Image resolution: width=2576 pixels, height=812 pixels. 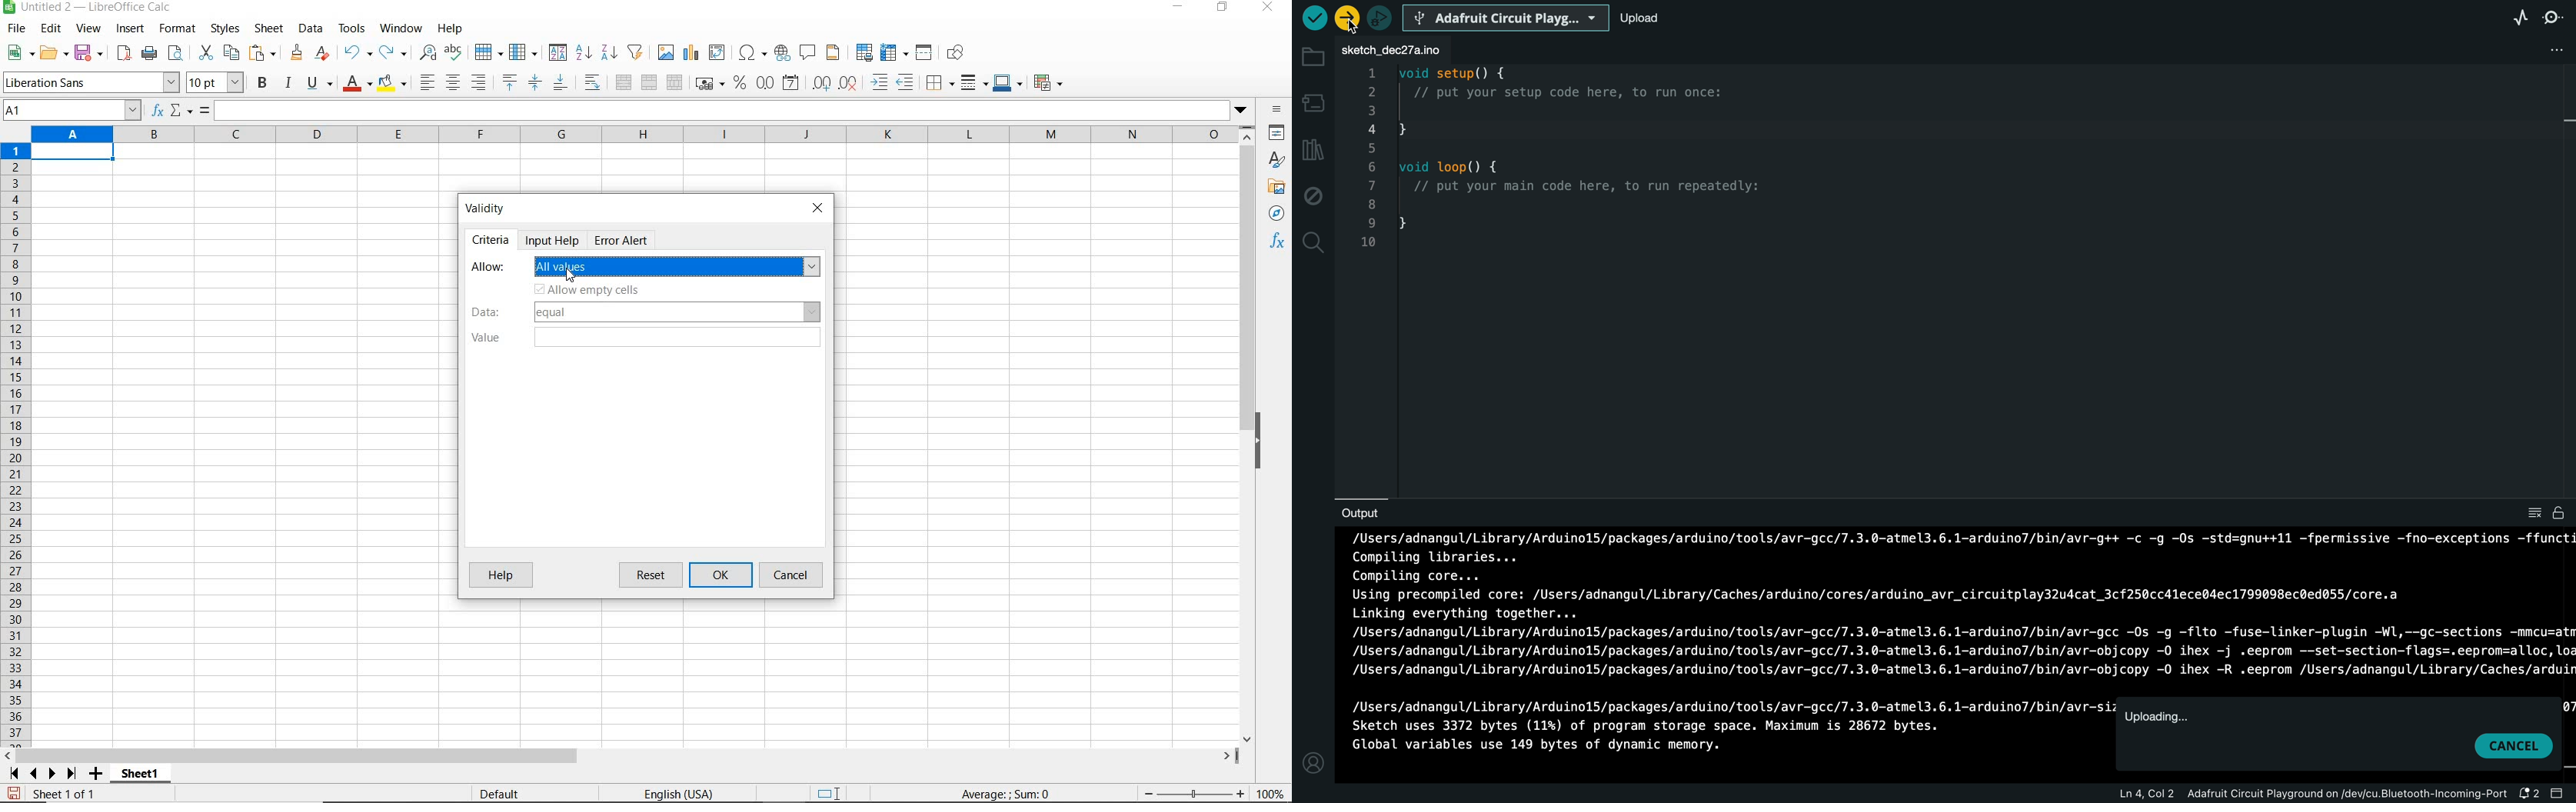 What do you see at coordinates (88, 8) in the screenshot?
I see `file name` at bounding box center [88, 8].